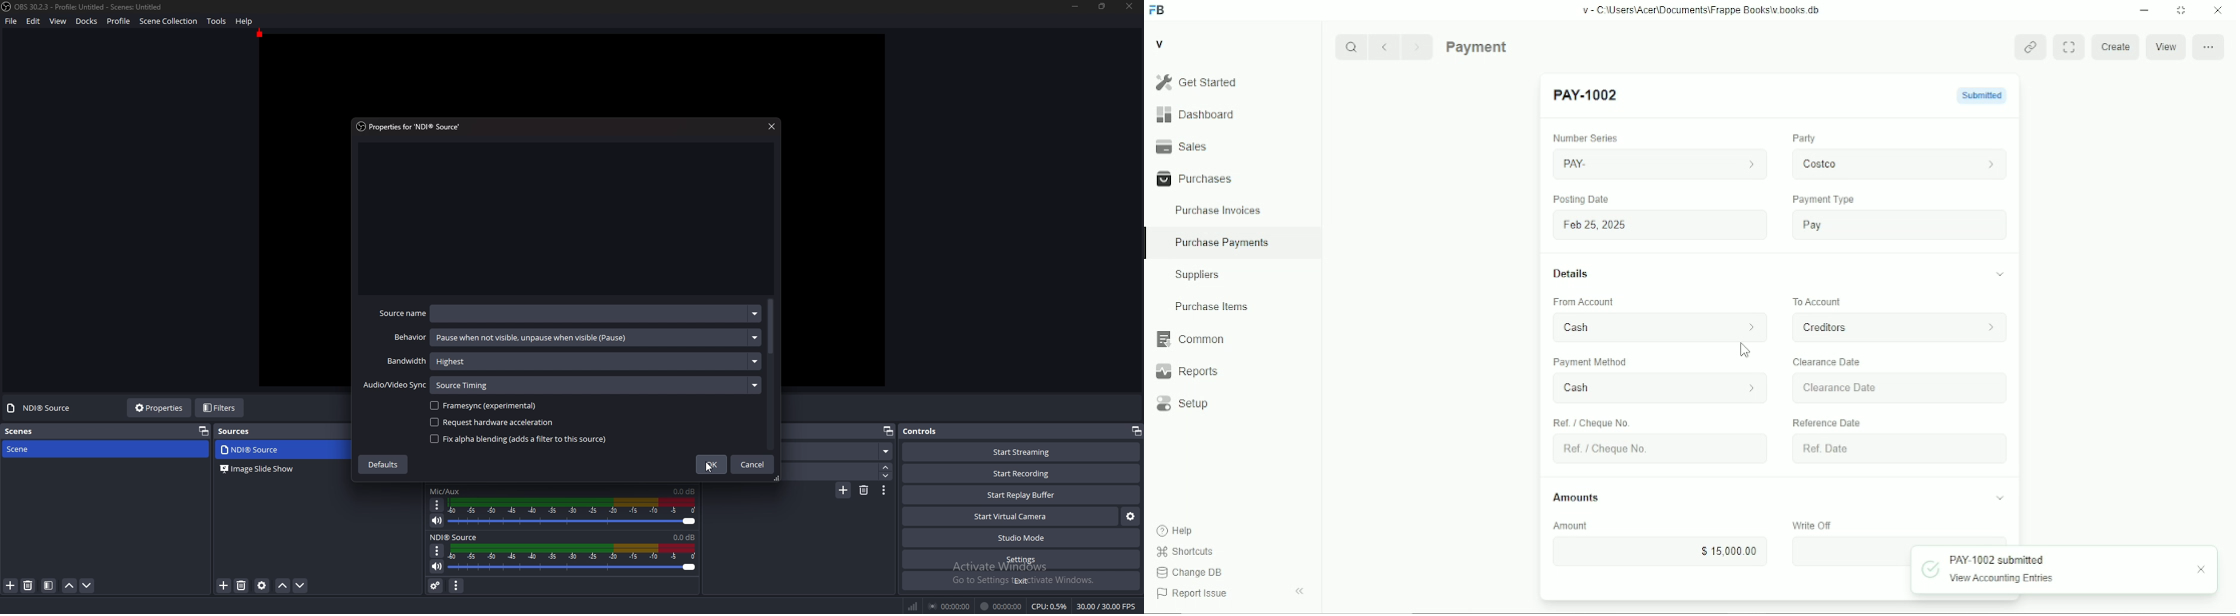 The width and height of the screenshot is (2240, 616). I want to click on docks, so click(88, 21).